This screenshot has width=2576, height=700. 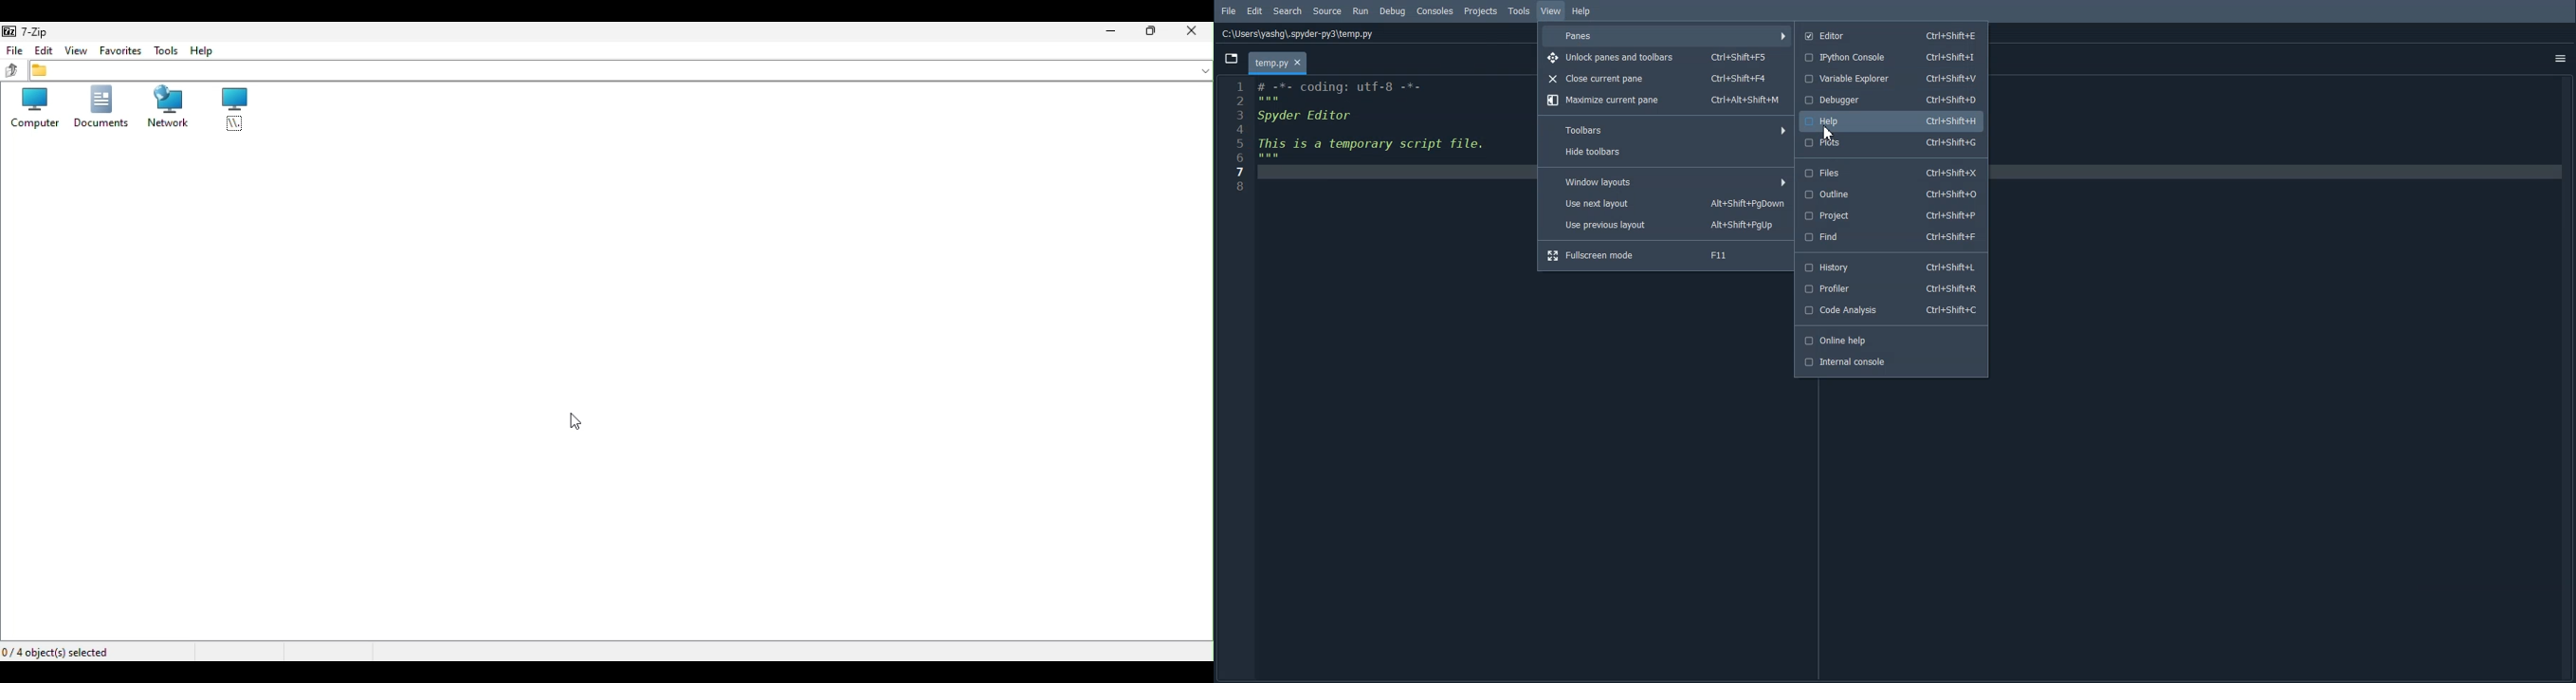 What do you see at coordinates (1892, 78) in the screenshot?
I see `Variable Explore` at bounding box center [1892, 78].